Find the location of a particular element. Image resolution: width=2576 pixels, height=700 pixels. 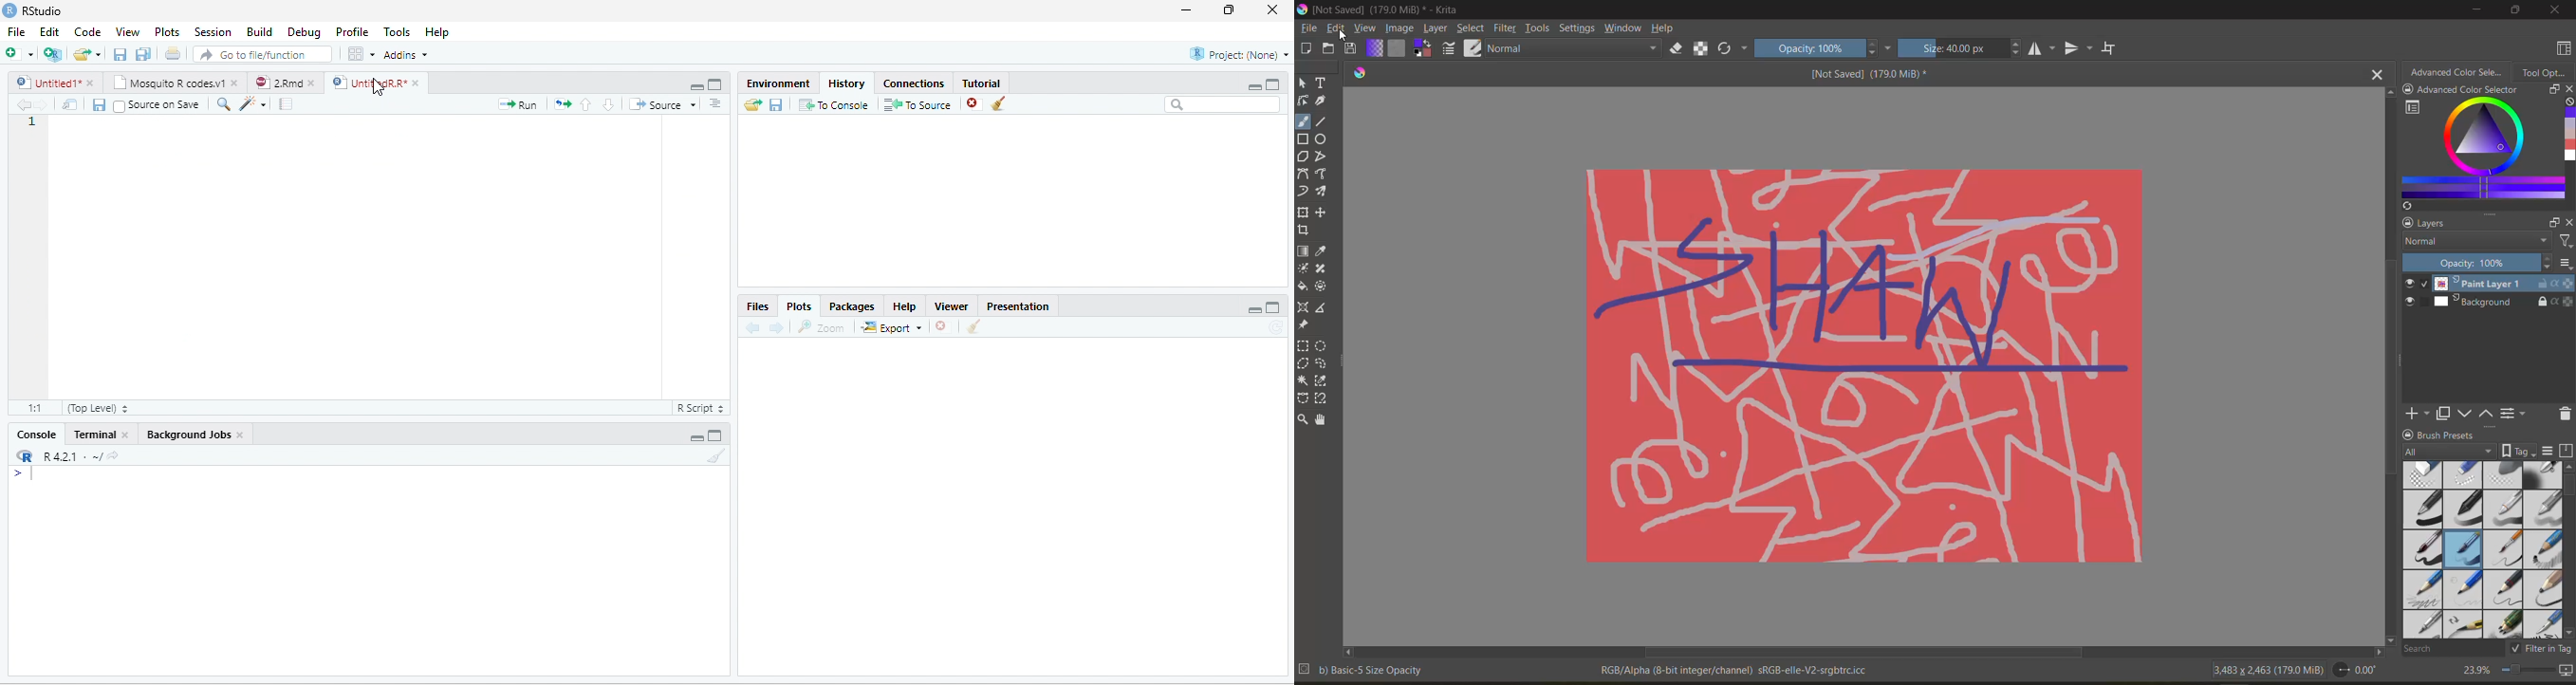

1:1 is located at coordinates (32, 407).